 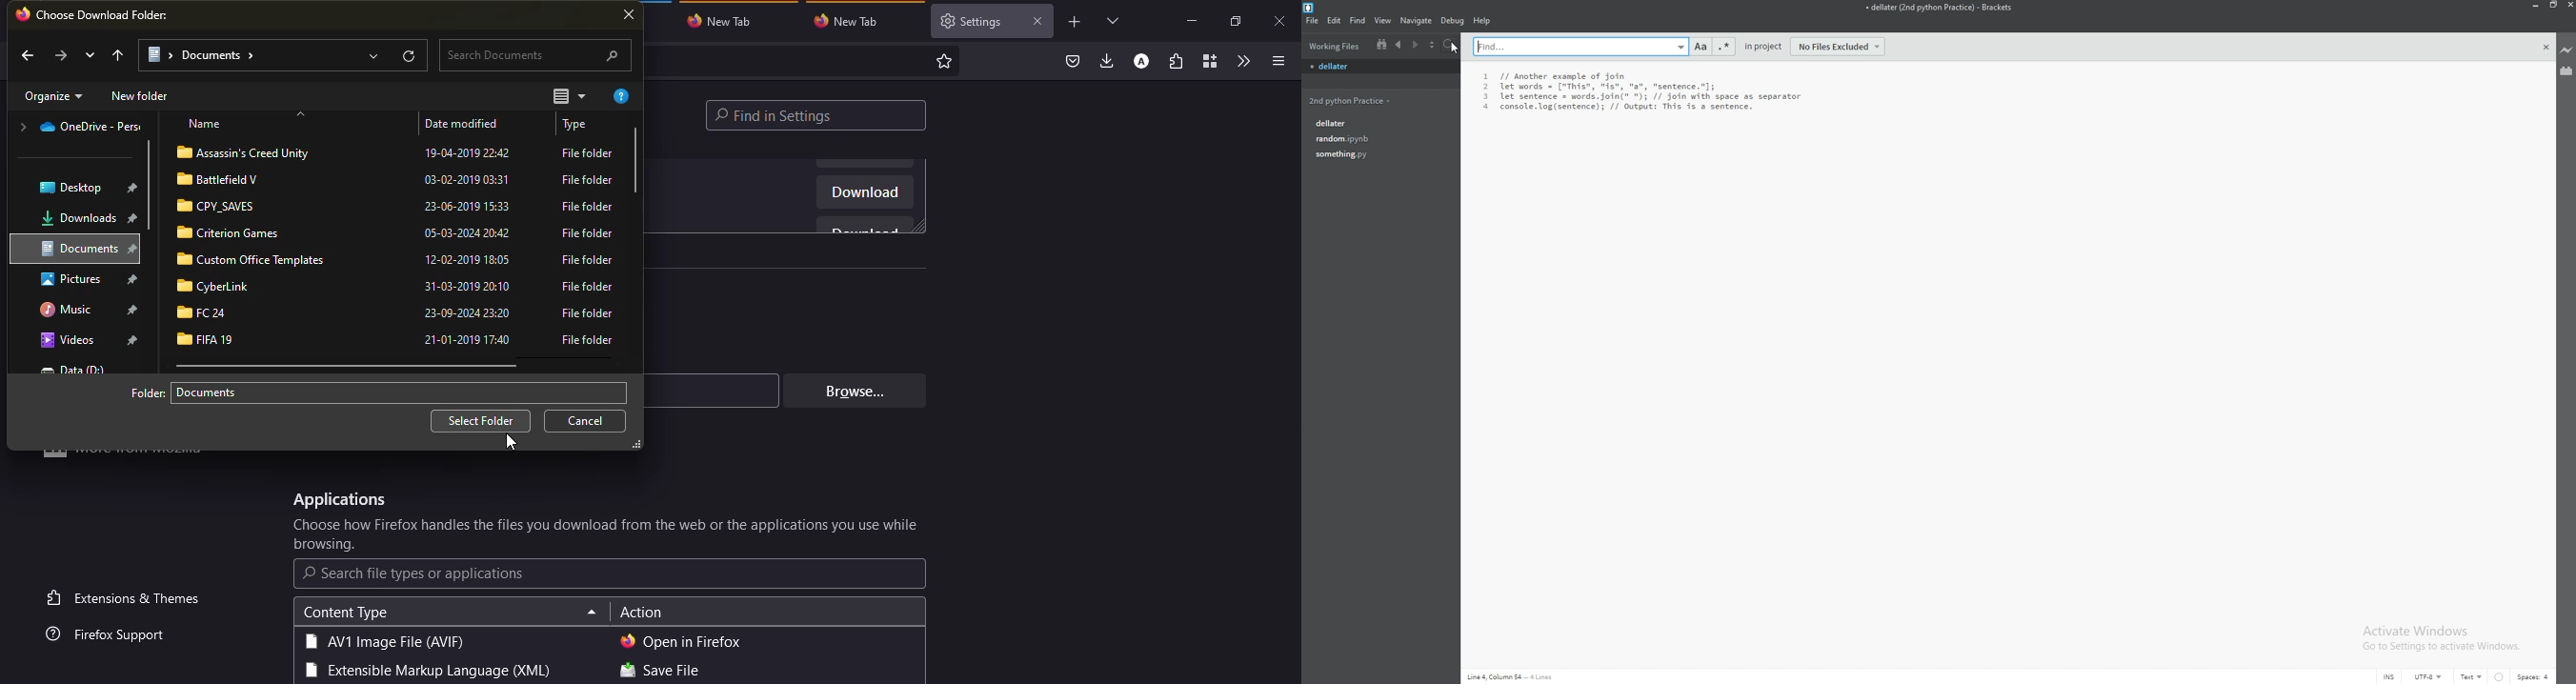 What do you see at coordinates (224, 205) in the screenshot?
I see `folder` at bounding box center [224, 205].